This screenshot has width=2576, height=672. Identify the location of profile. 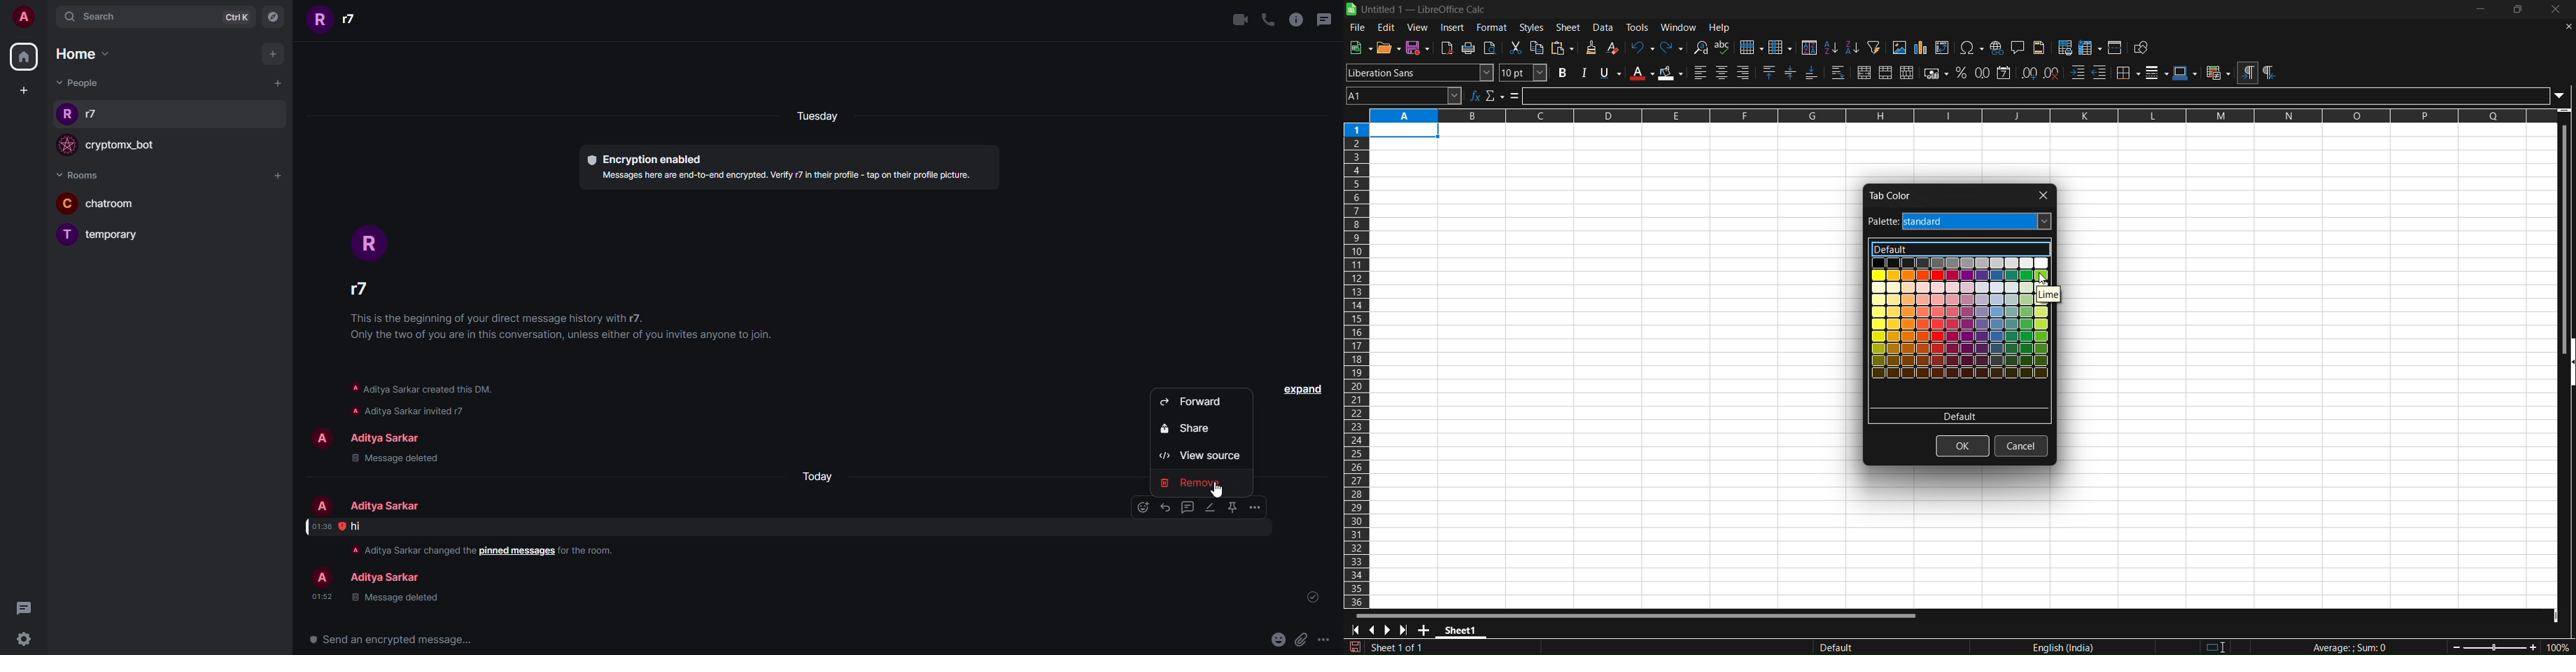
(369, 244).